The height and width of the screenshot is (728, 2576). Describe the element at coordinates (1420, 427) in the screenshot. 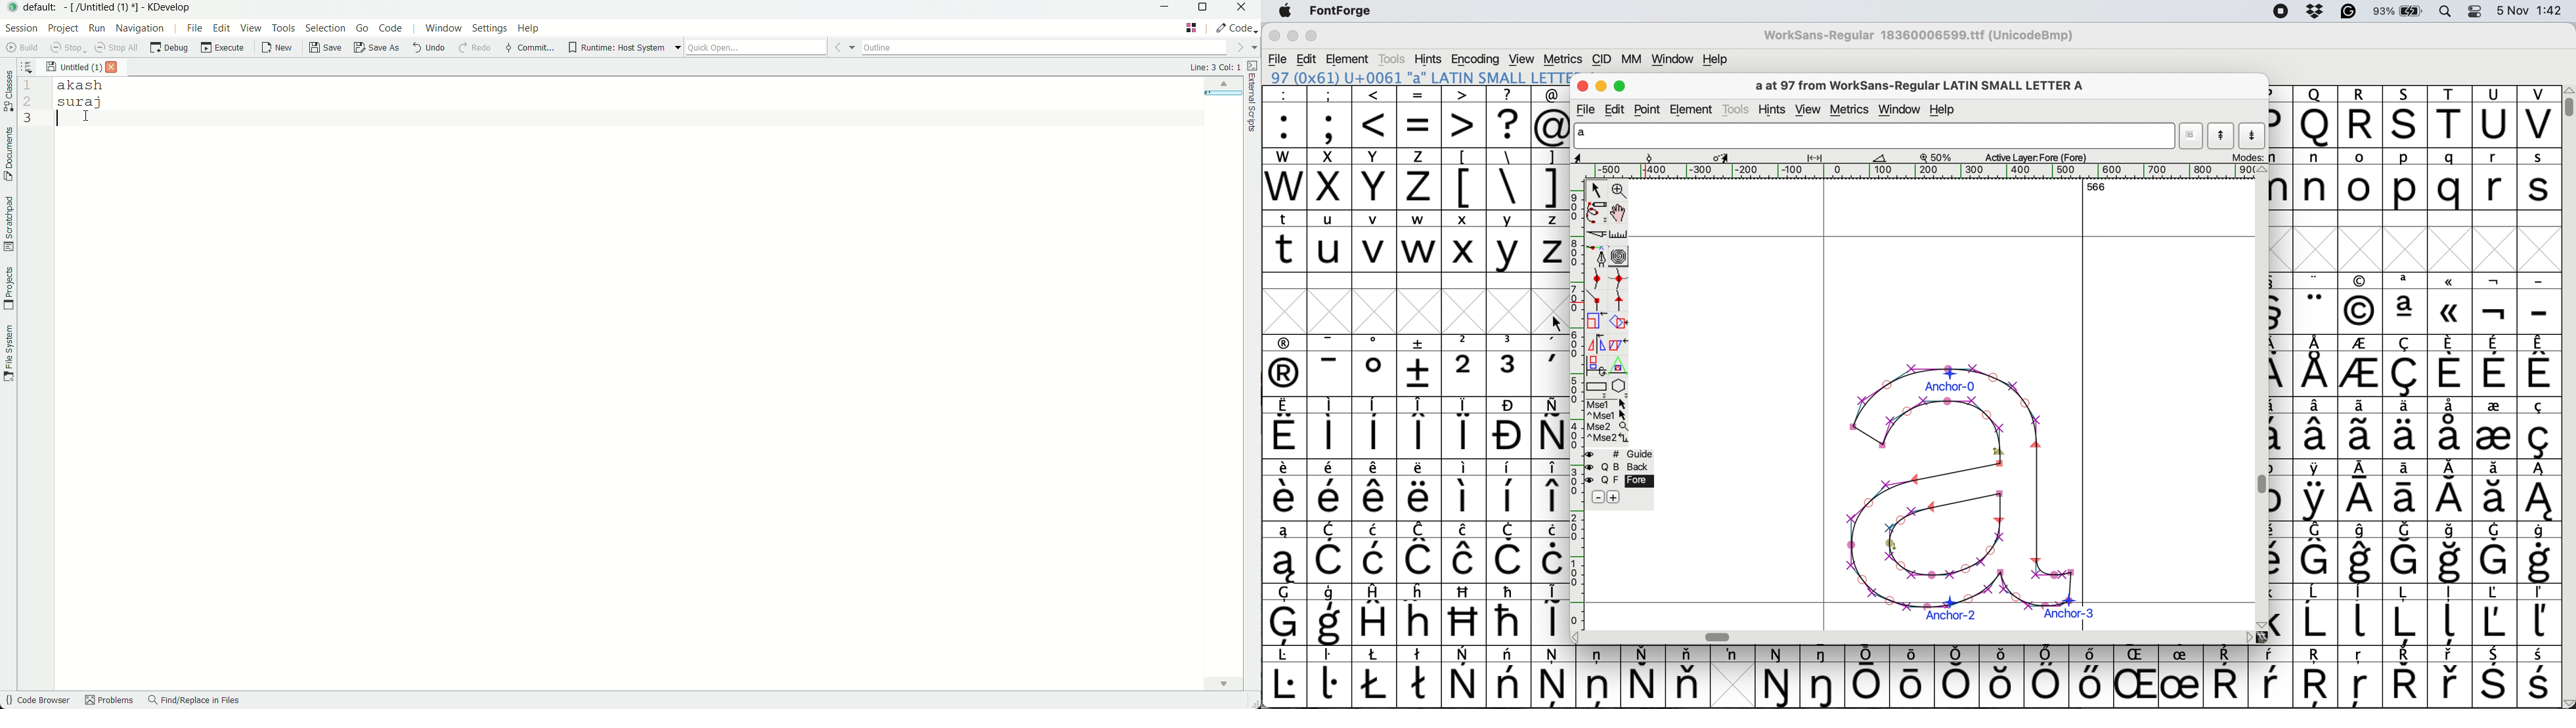

I see `symbol` at that location.